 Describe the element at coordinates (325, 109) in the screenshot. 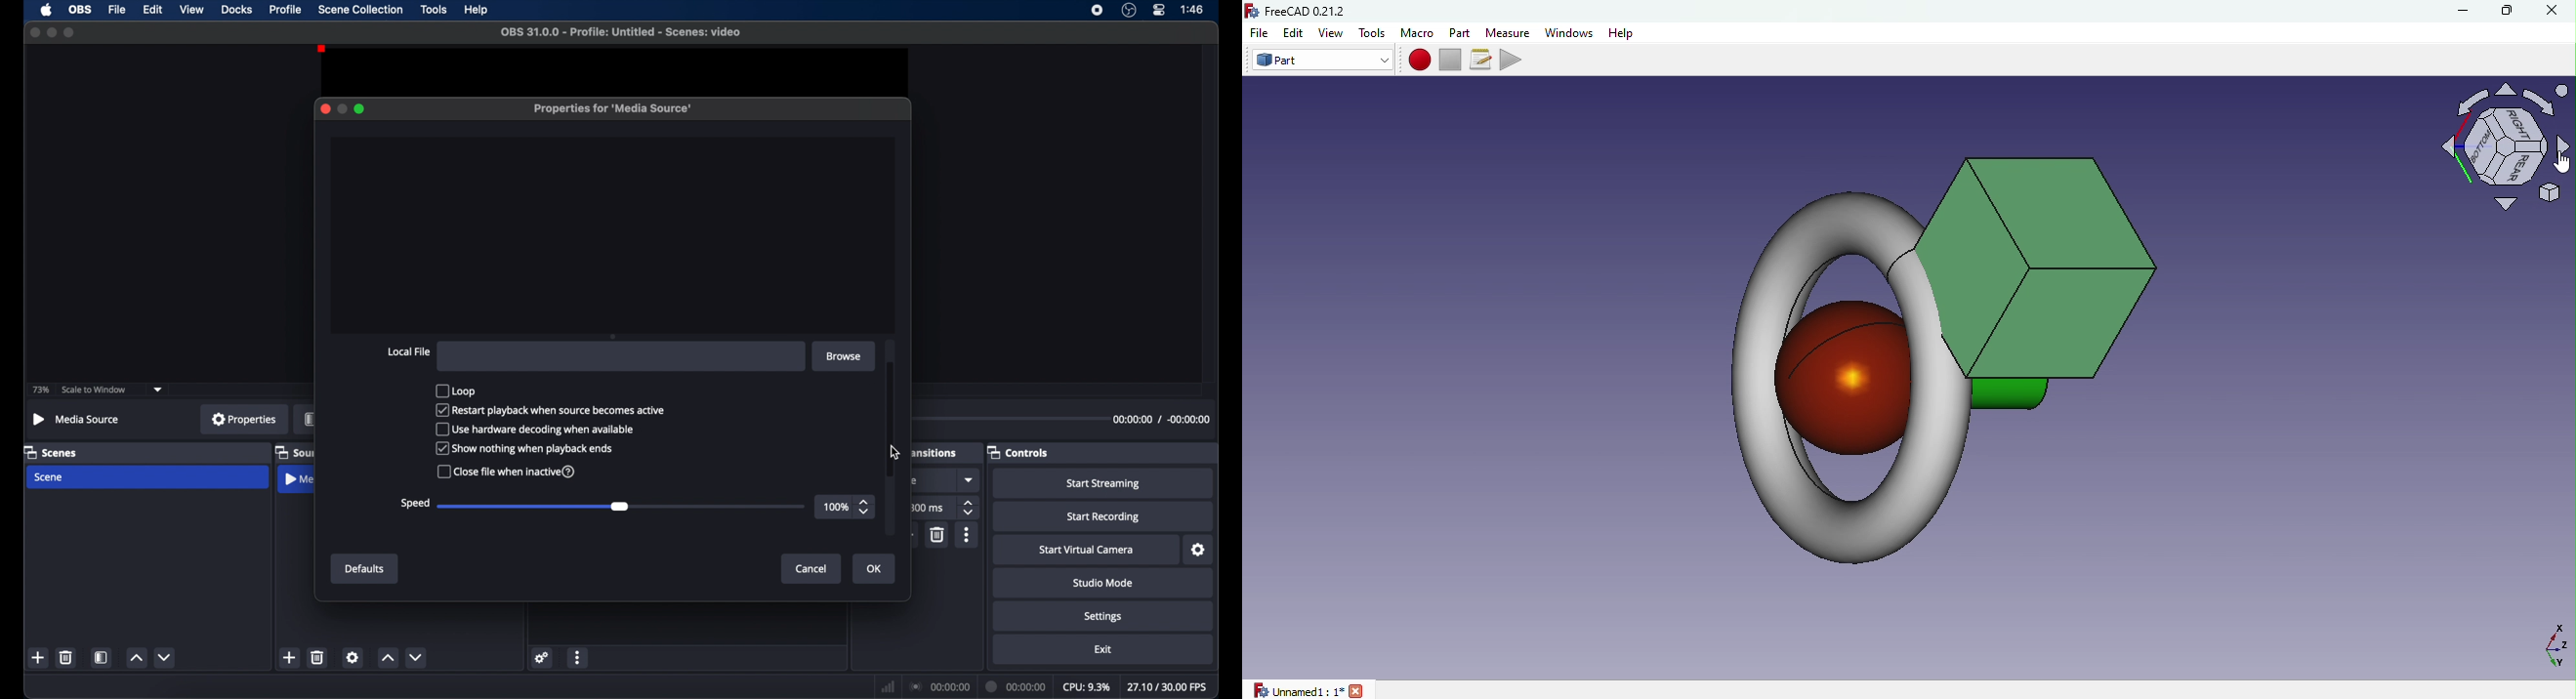

I see `close` at that location.